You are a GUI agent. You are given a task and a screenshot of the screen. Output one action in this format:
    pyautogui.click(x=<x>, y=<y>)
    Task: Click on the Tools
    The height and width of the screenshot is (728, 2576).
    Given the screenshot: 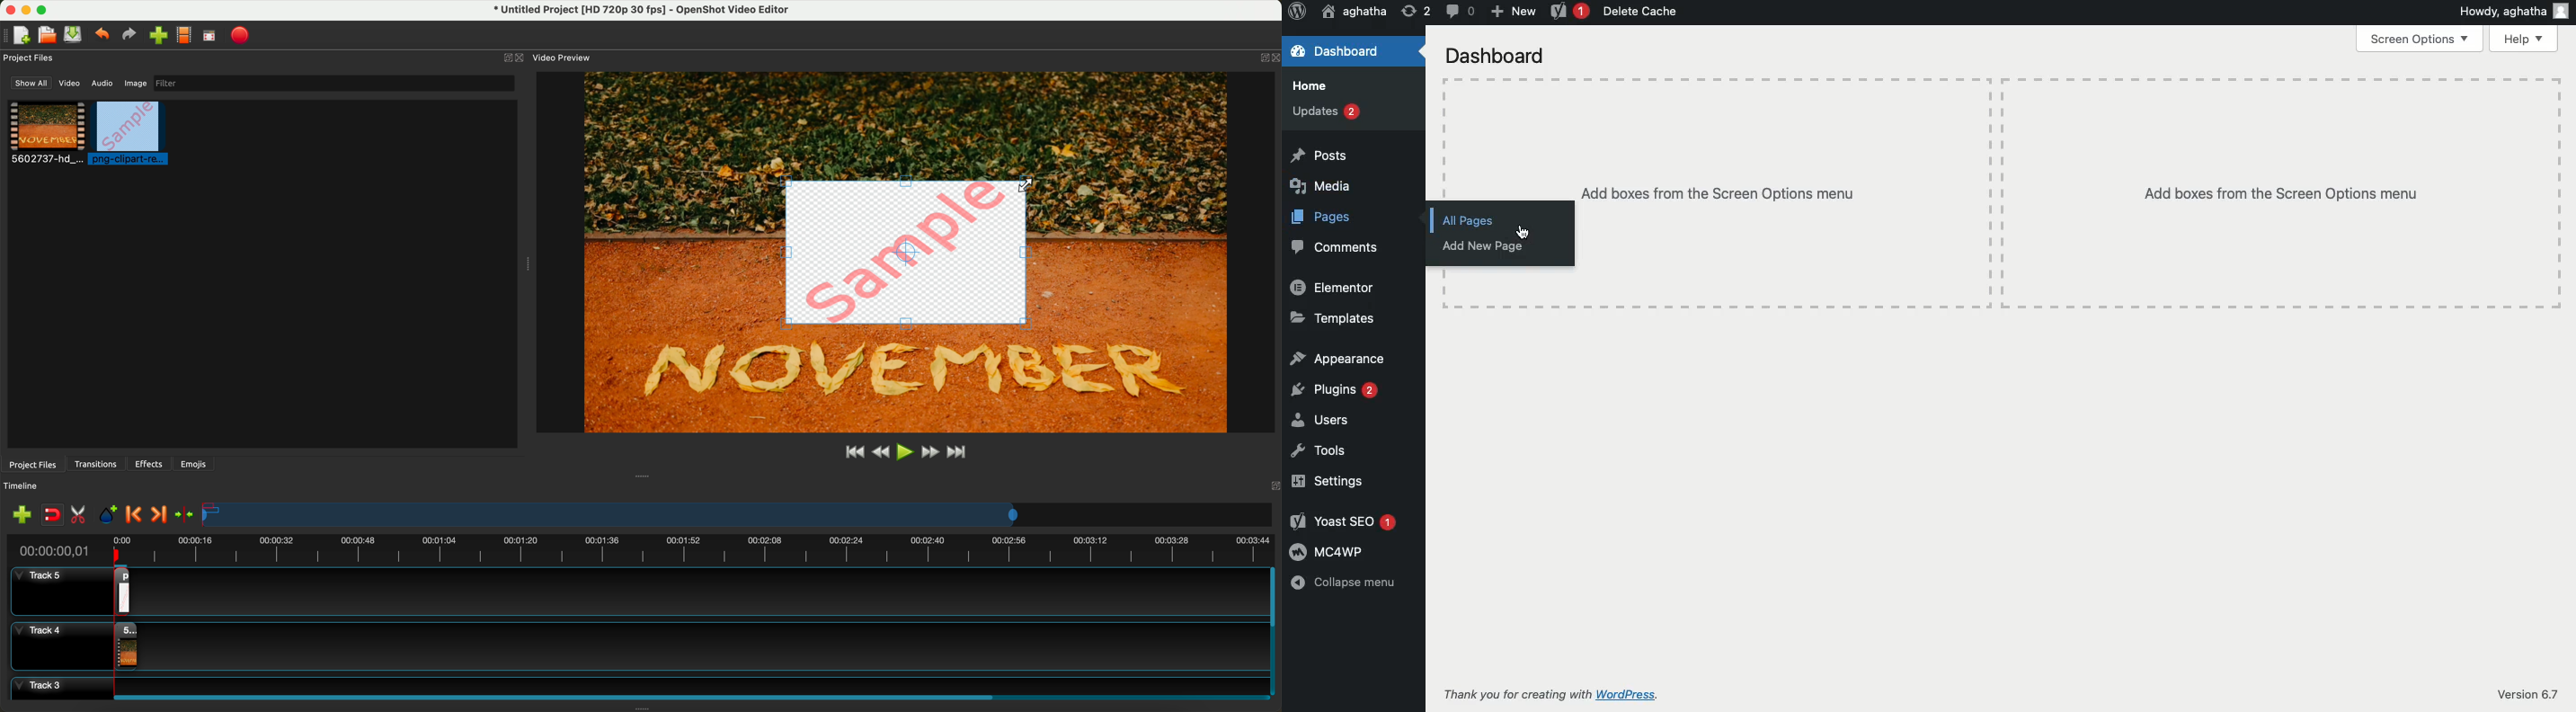 What is the action you would take?
    pyautogui.click(x=1317, y=451)
    